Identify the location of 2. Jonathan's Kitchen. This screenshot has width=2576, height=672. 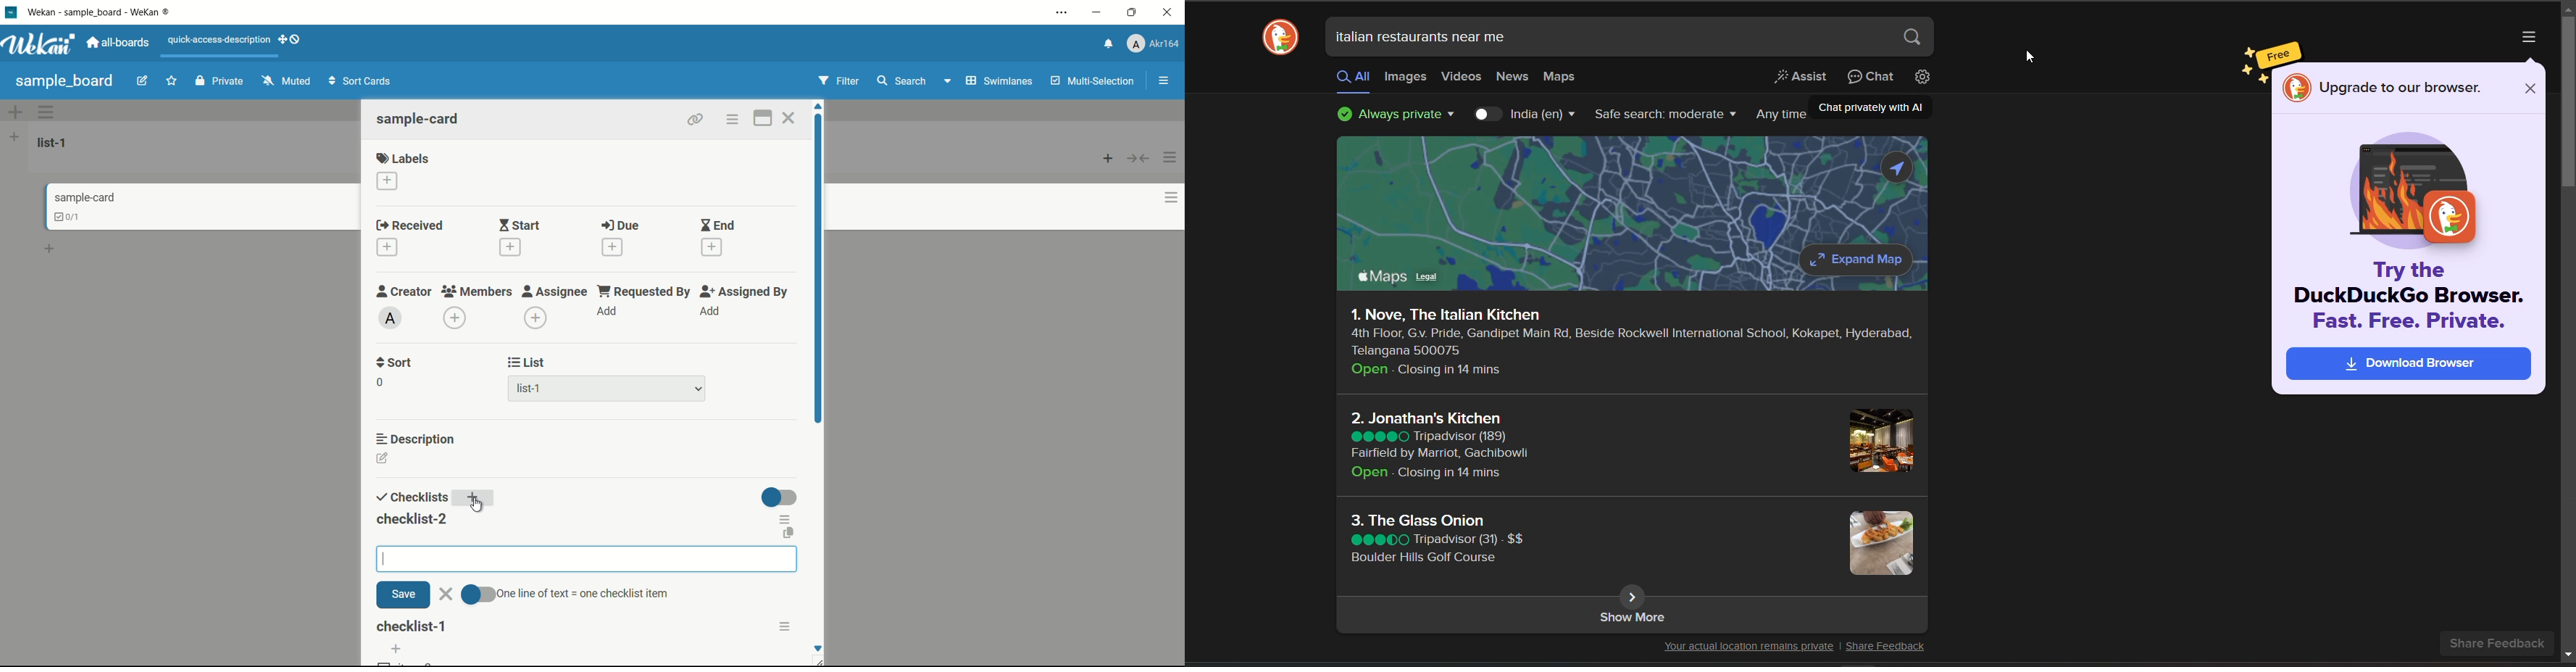
(1425, 418).